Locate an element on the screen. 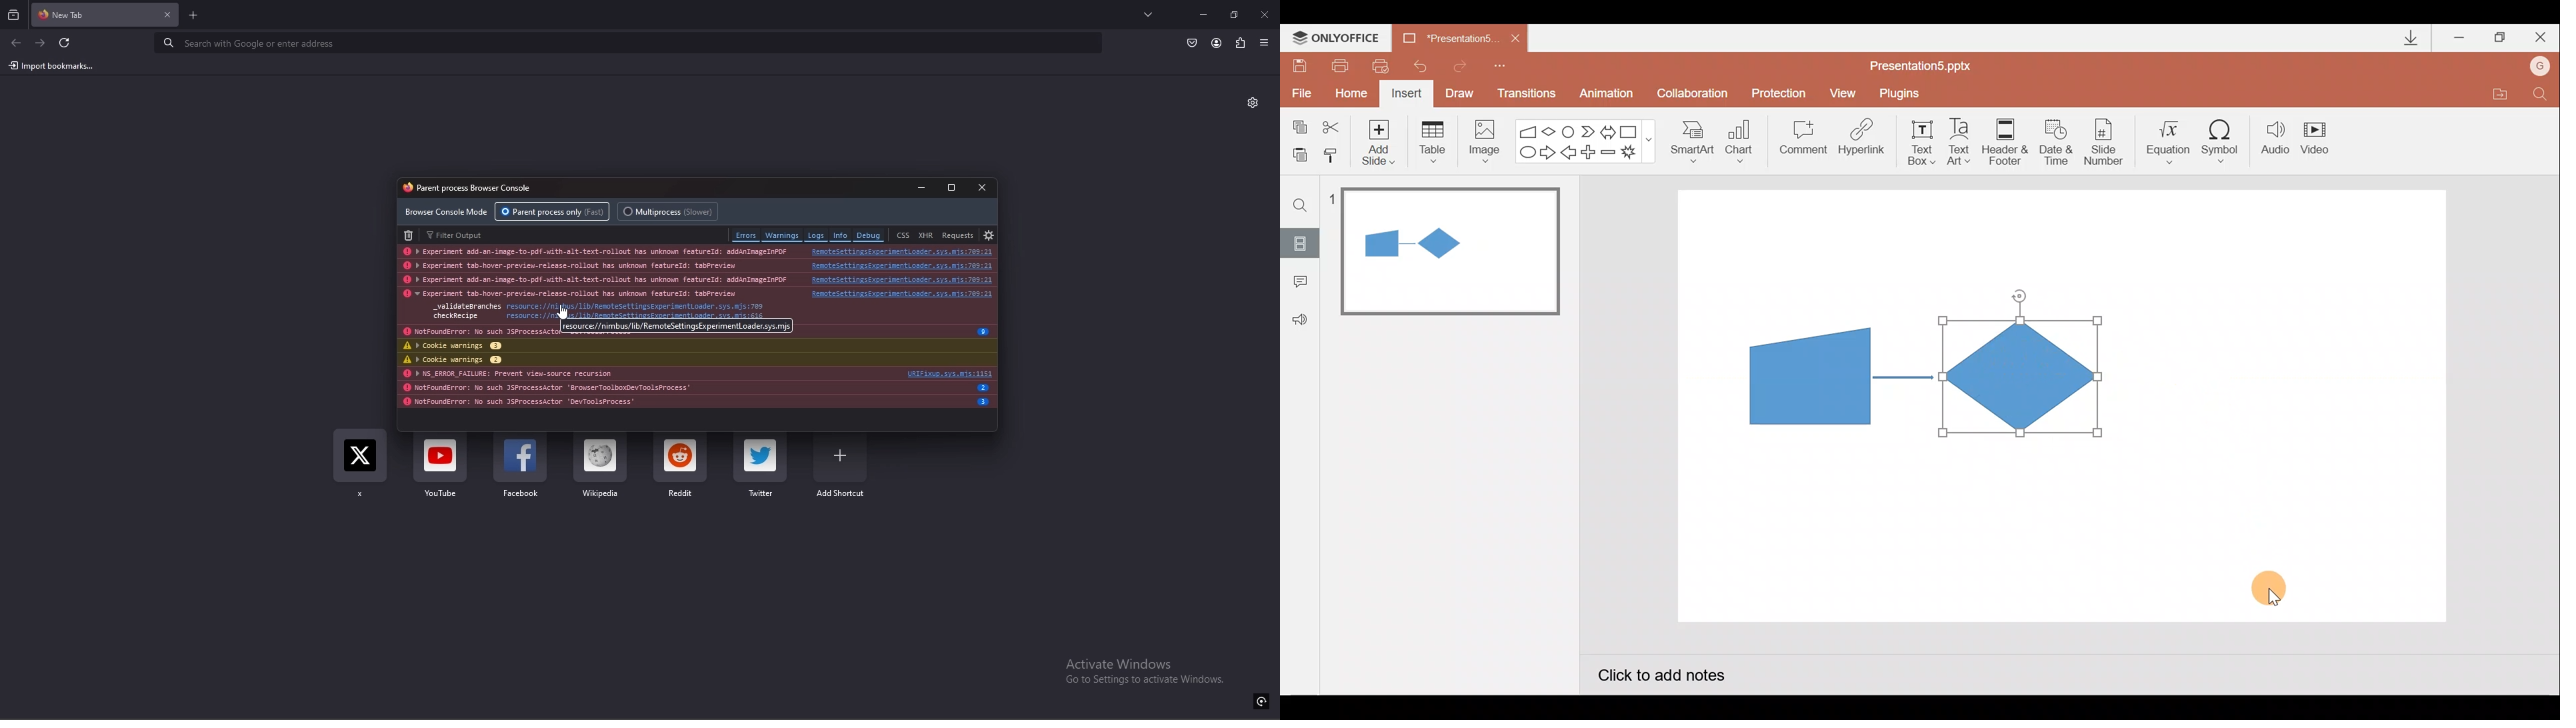 This screenshot has width=2576, height=728. Maximize is located at coordinates (2500, 38).